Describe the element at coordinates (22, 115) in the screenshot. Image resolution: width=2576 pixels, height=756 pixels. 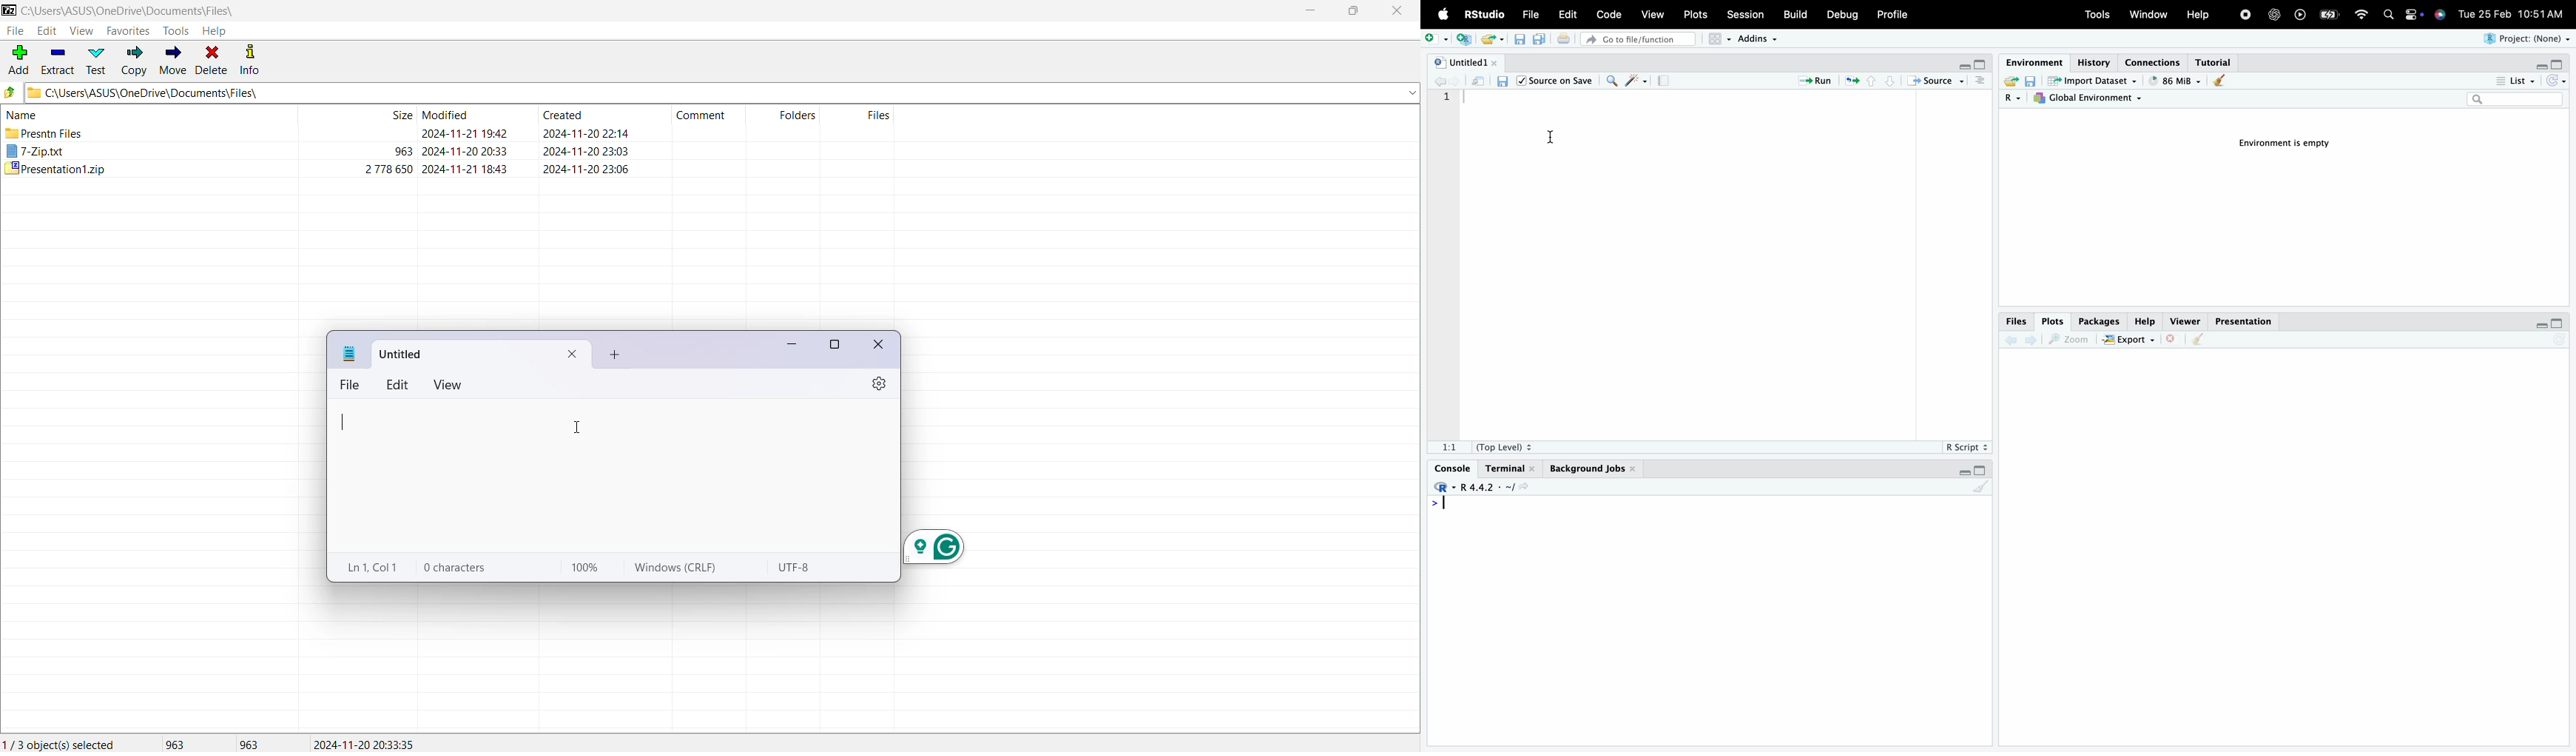
I see `name` at that location.